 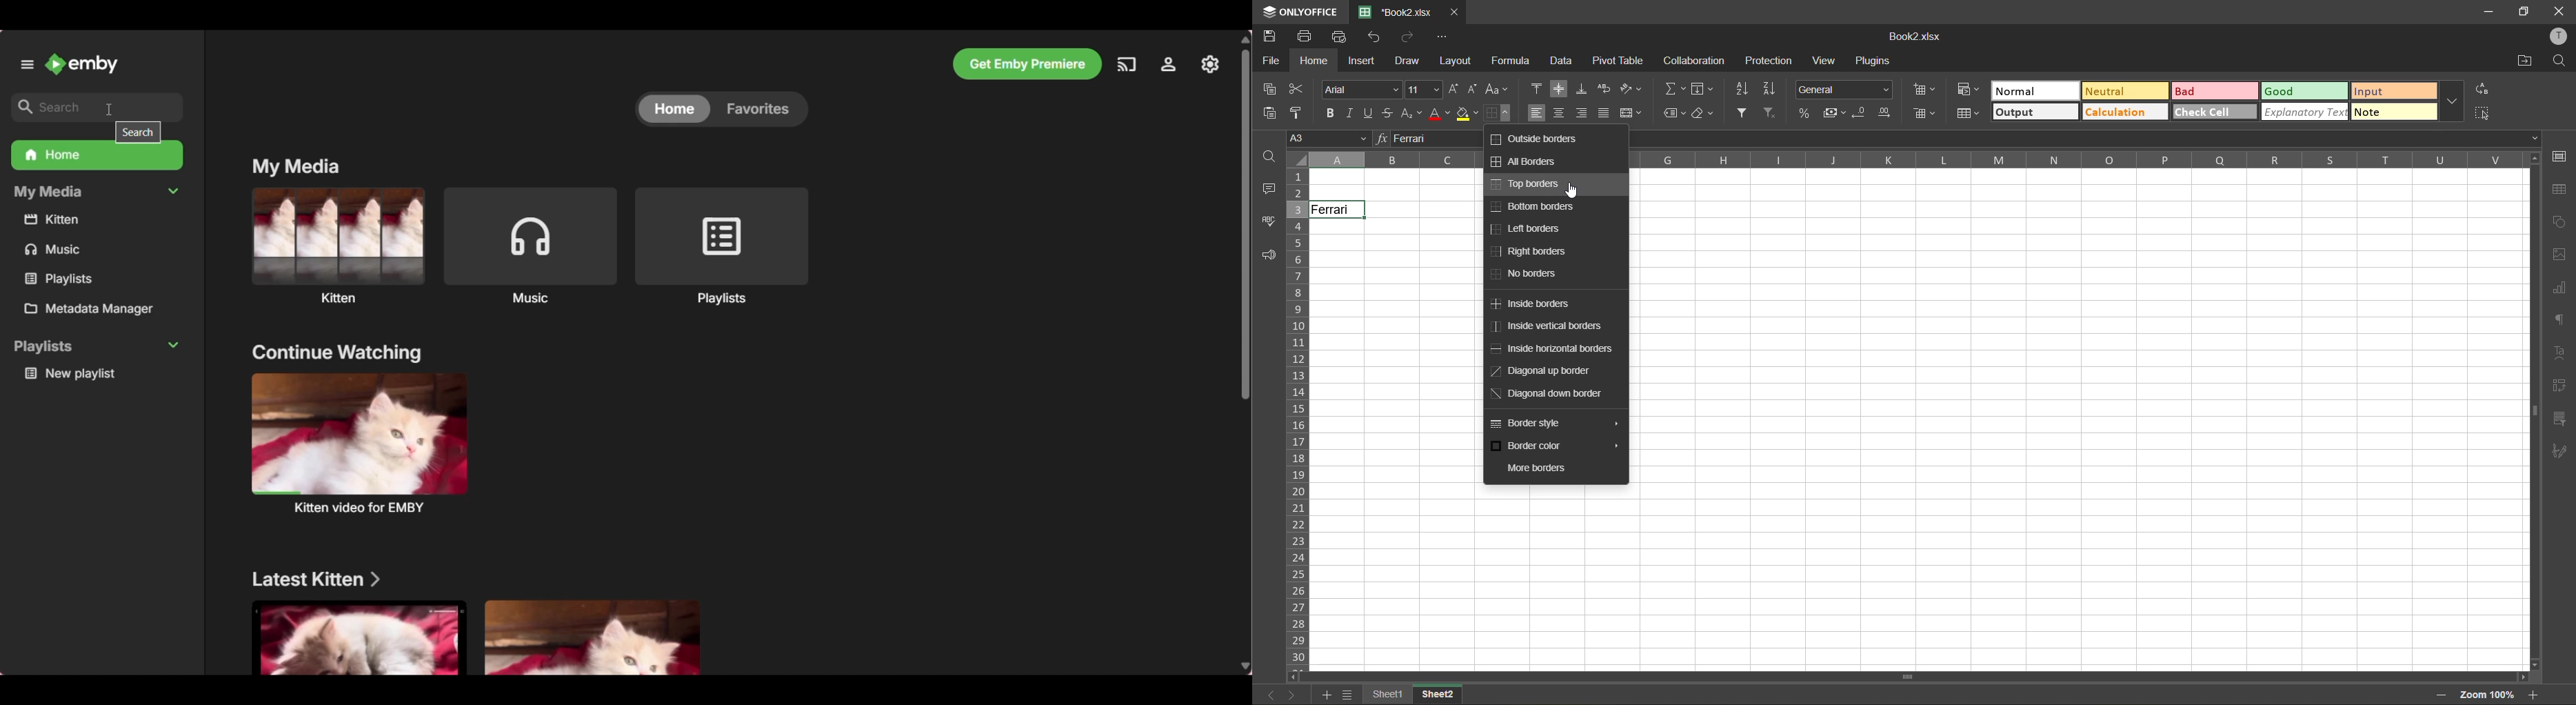 I want to click on layout, so click(x=1456, y=62).